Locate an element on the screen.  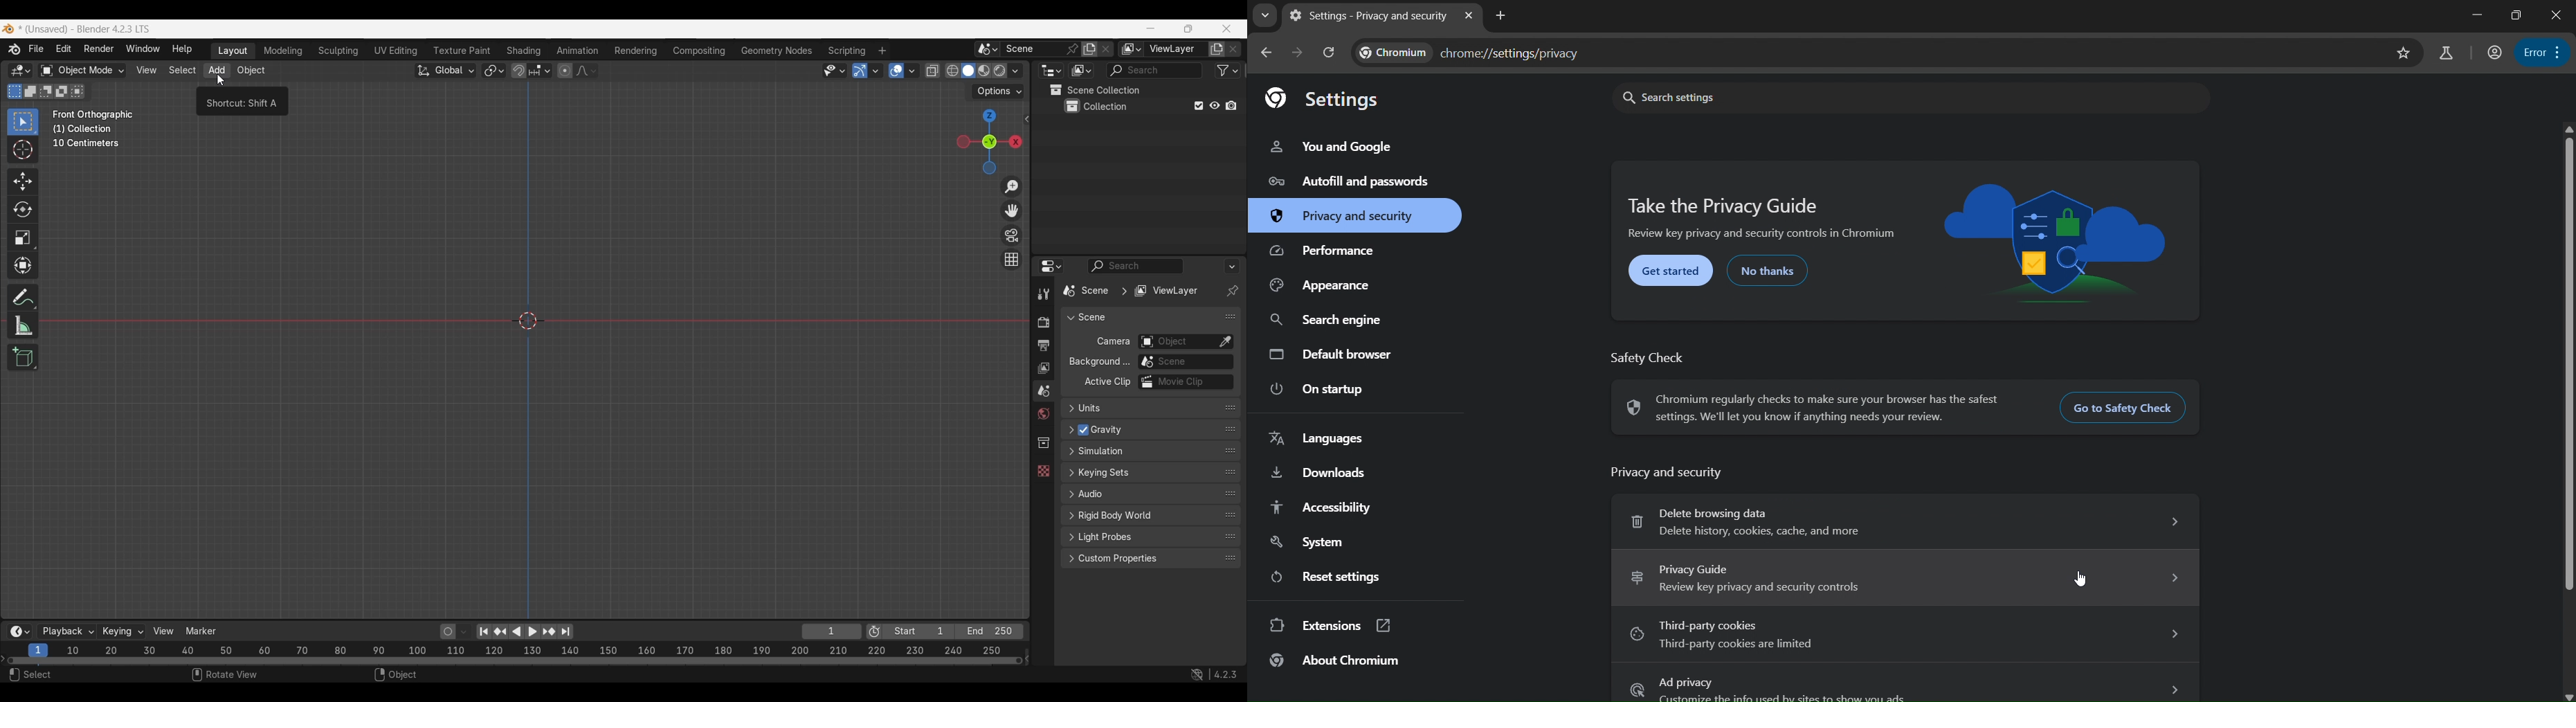
Transform is located at coordinates (22, 266).